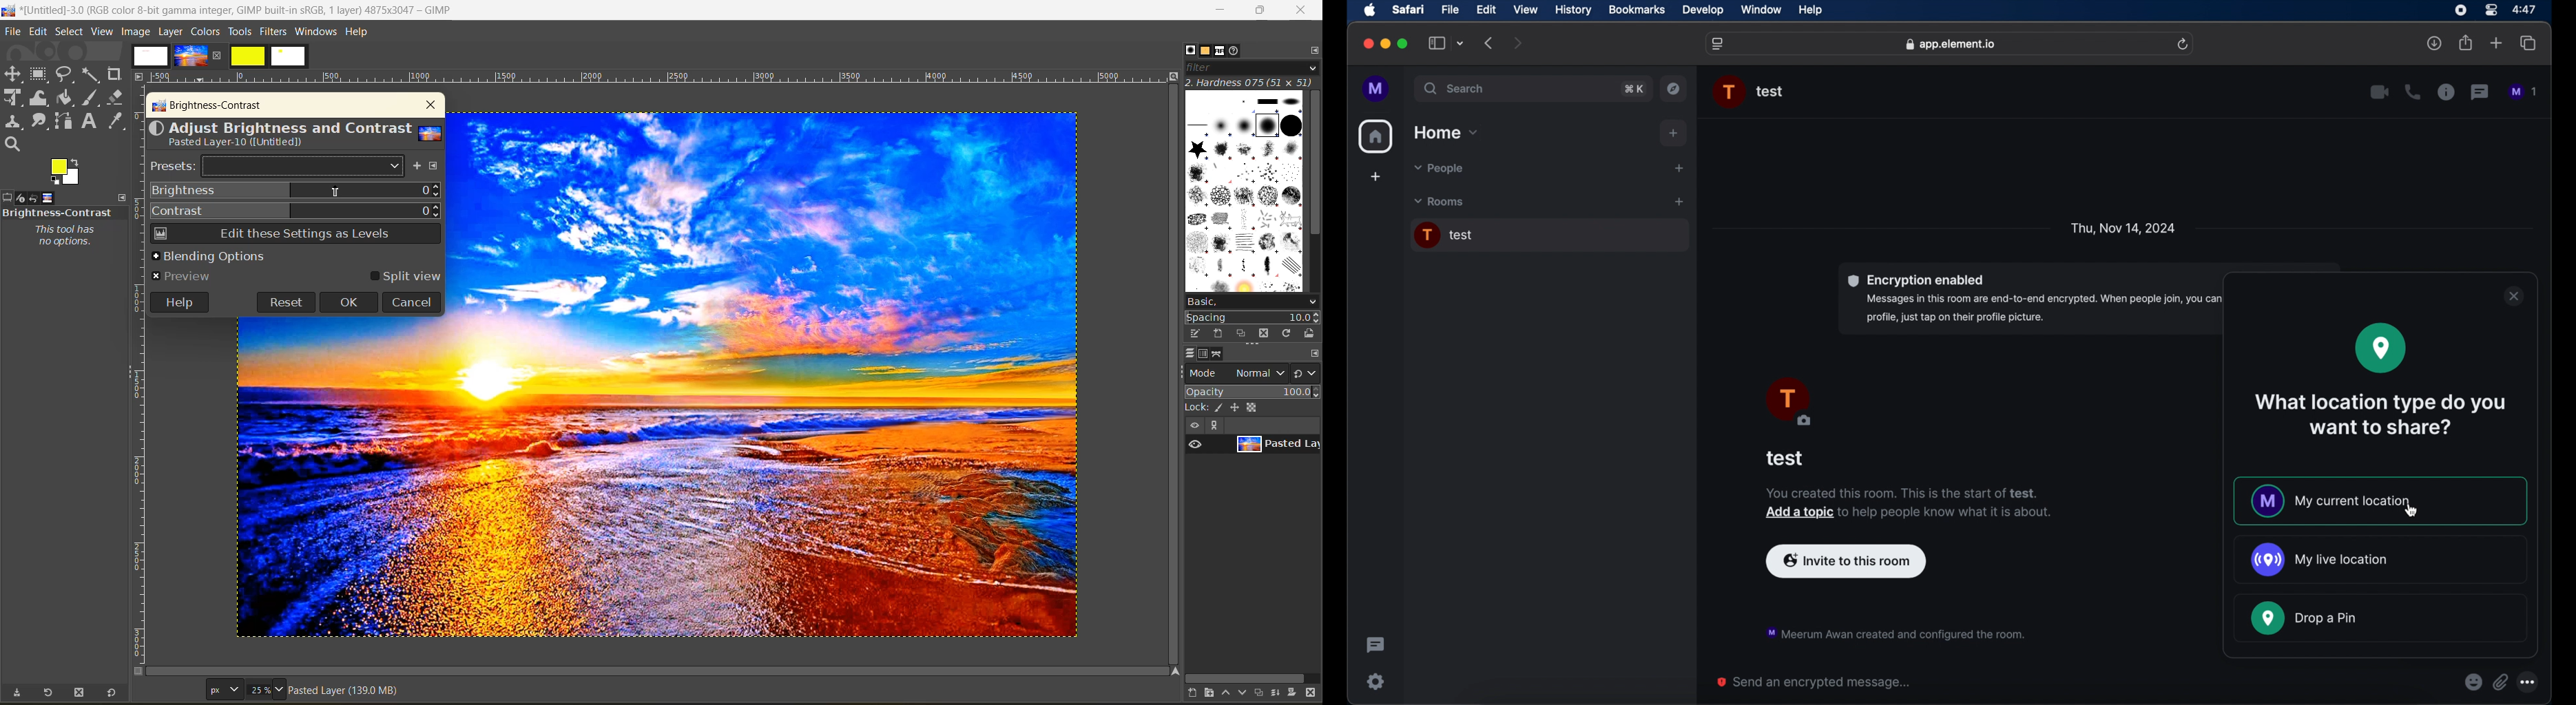  Describe the element at coordinates (295, 136) in the screenshot. I see `adjust brightness and contrast` at that location.